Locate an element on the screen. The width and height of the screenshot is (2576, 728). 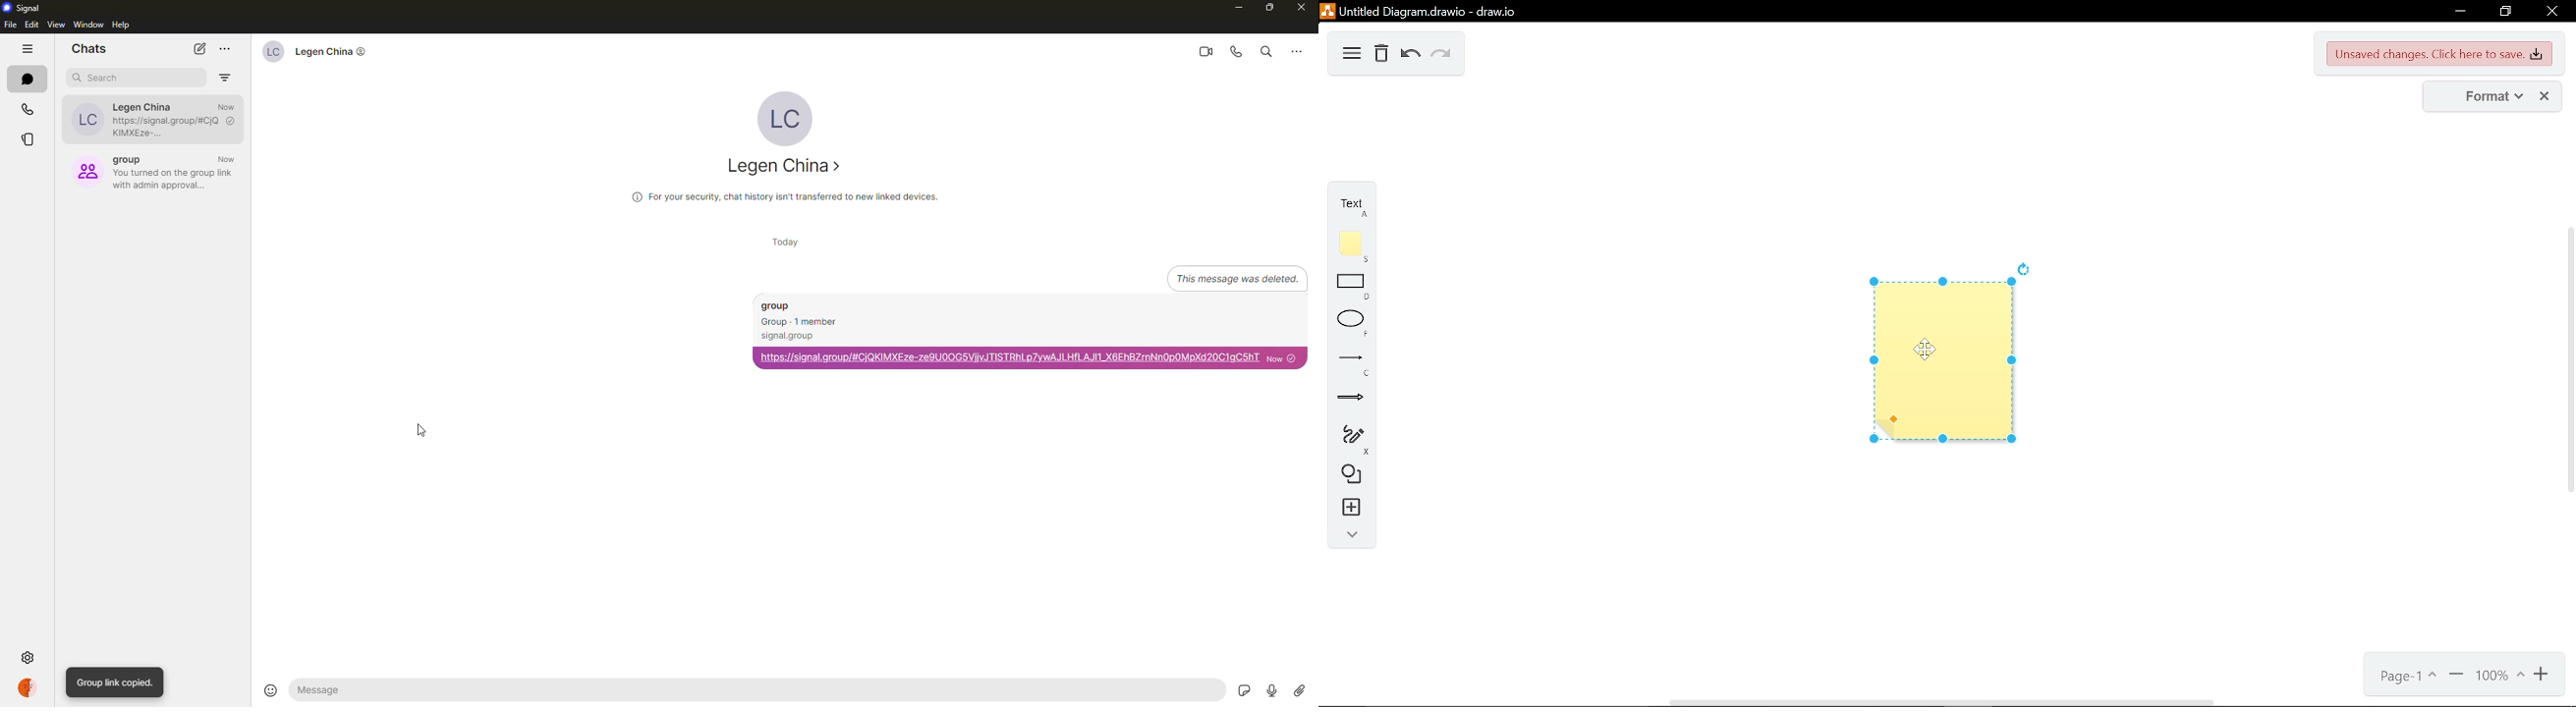
group link copied is located at coordinates (116, 682).